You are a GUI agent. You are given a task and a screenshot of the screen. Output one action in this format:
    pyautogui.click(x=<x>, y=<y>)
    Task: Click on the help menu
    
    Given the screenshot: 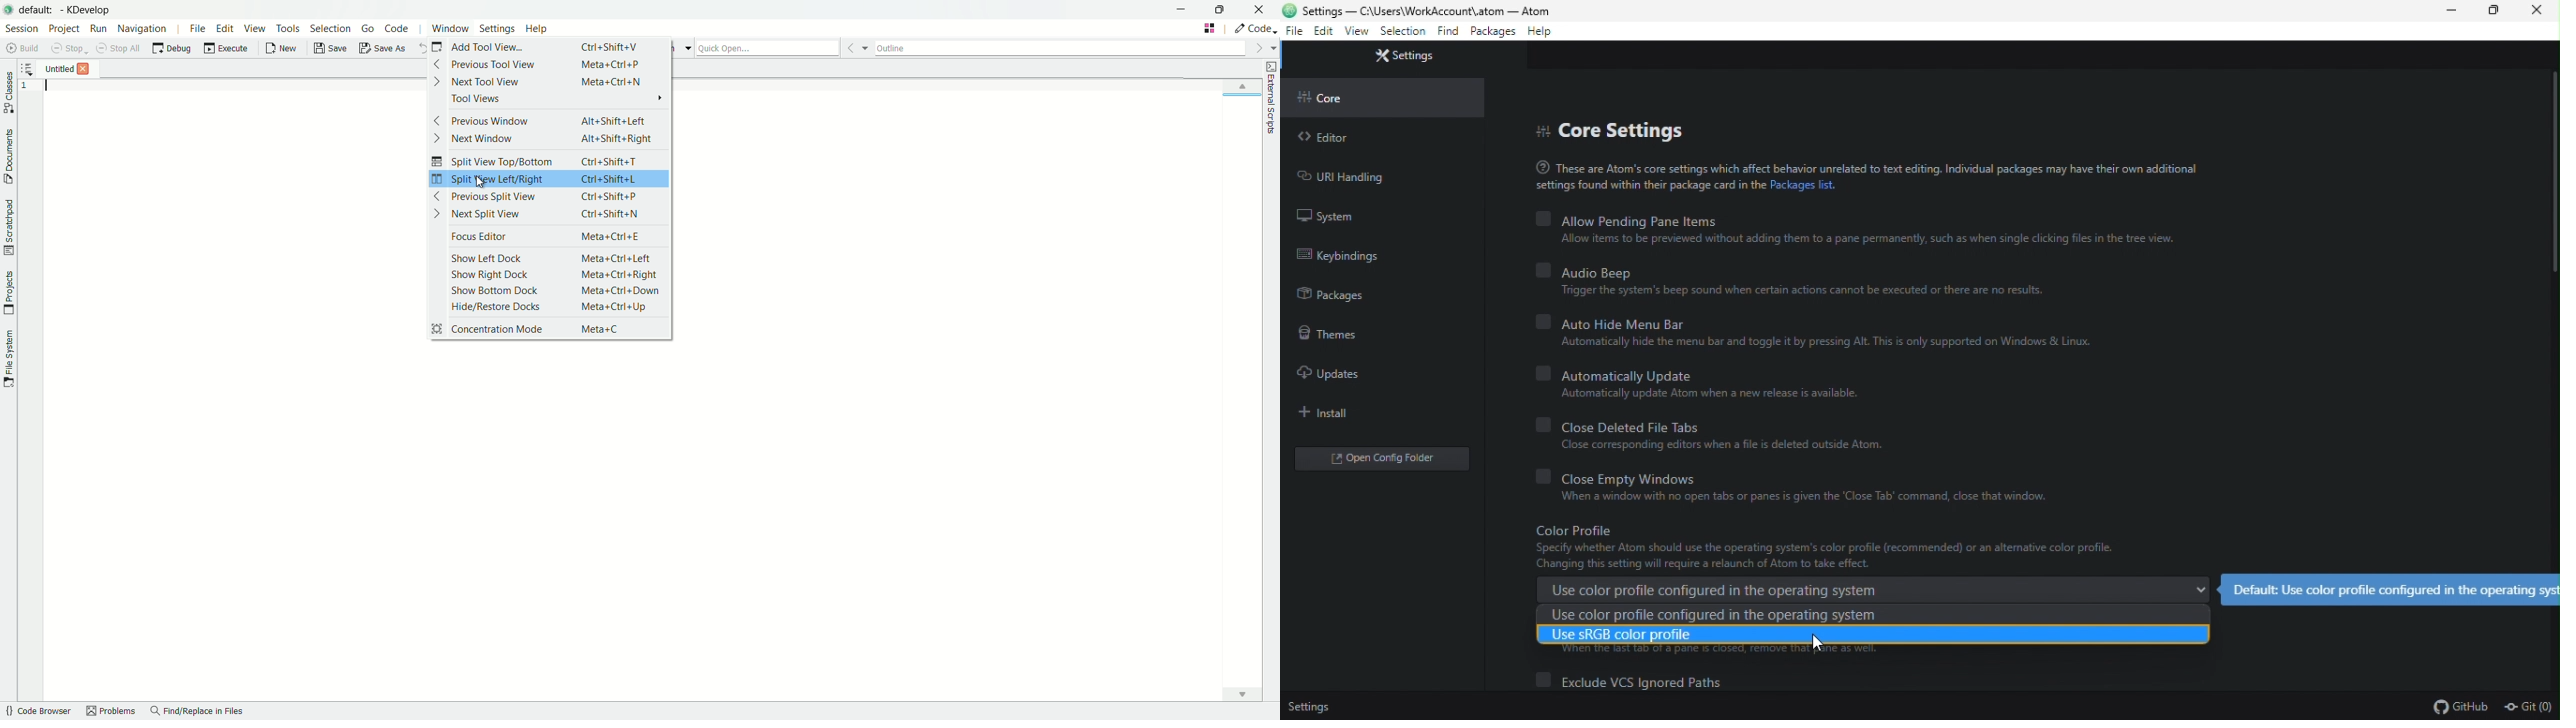 What is the action you would take?
    pyautogui.click(x=537, y=29)
    